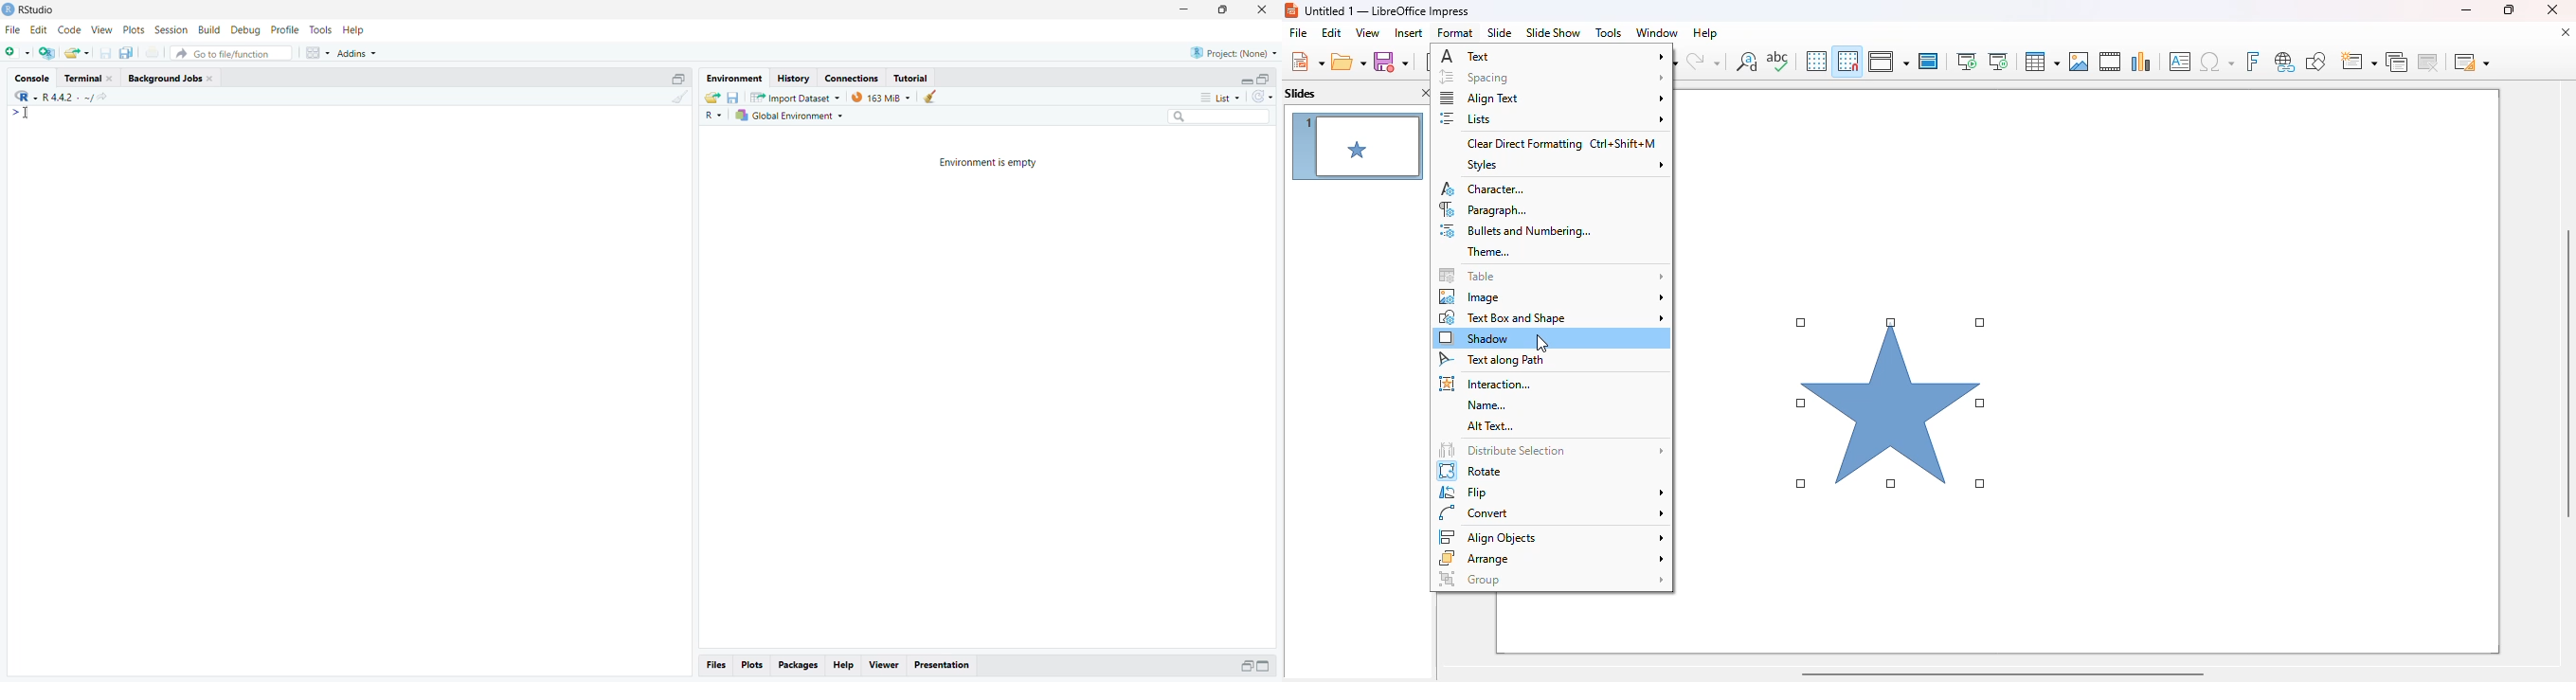 The height and width of the screenshot is (700, 2576). Describe the element at coordinates (127, 53) in the screenshot. I see `copy` at that location.